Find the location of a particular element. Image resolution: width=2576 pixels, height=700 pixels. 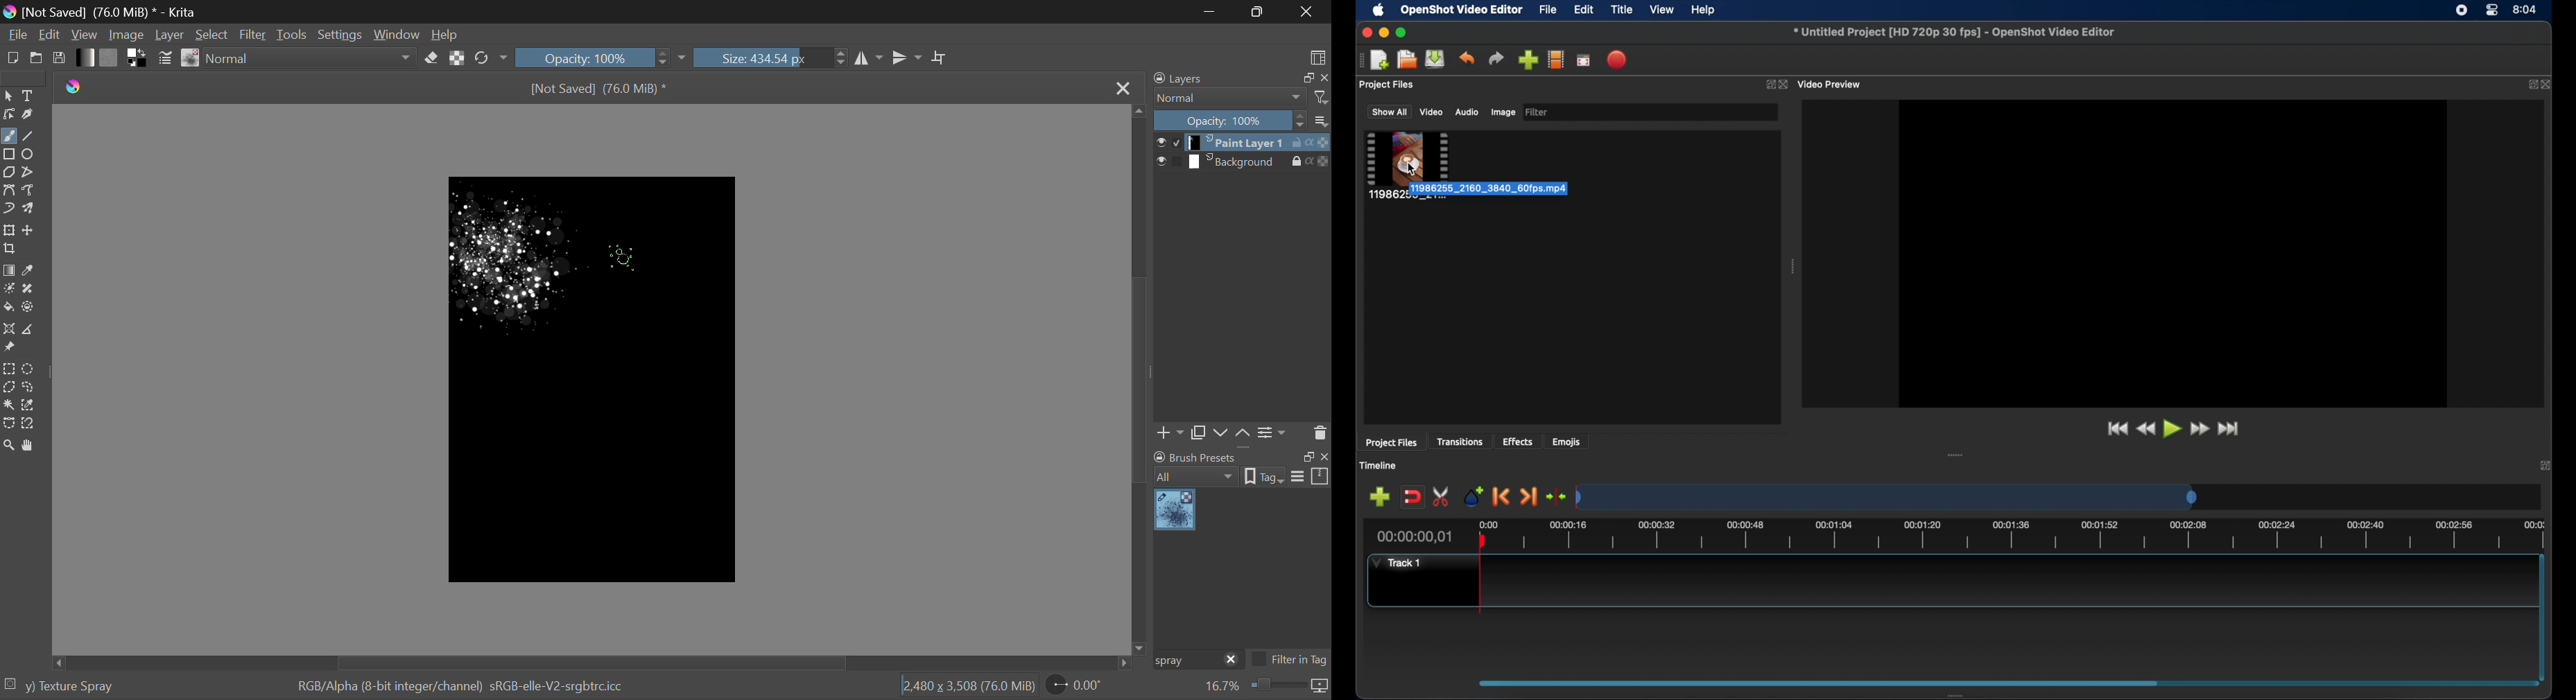

Polygon is located at coordinates (10, 173).